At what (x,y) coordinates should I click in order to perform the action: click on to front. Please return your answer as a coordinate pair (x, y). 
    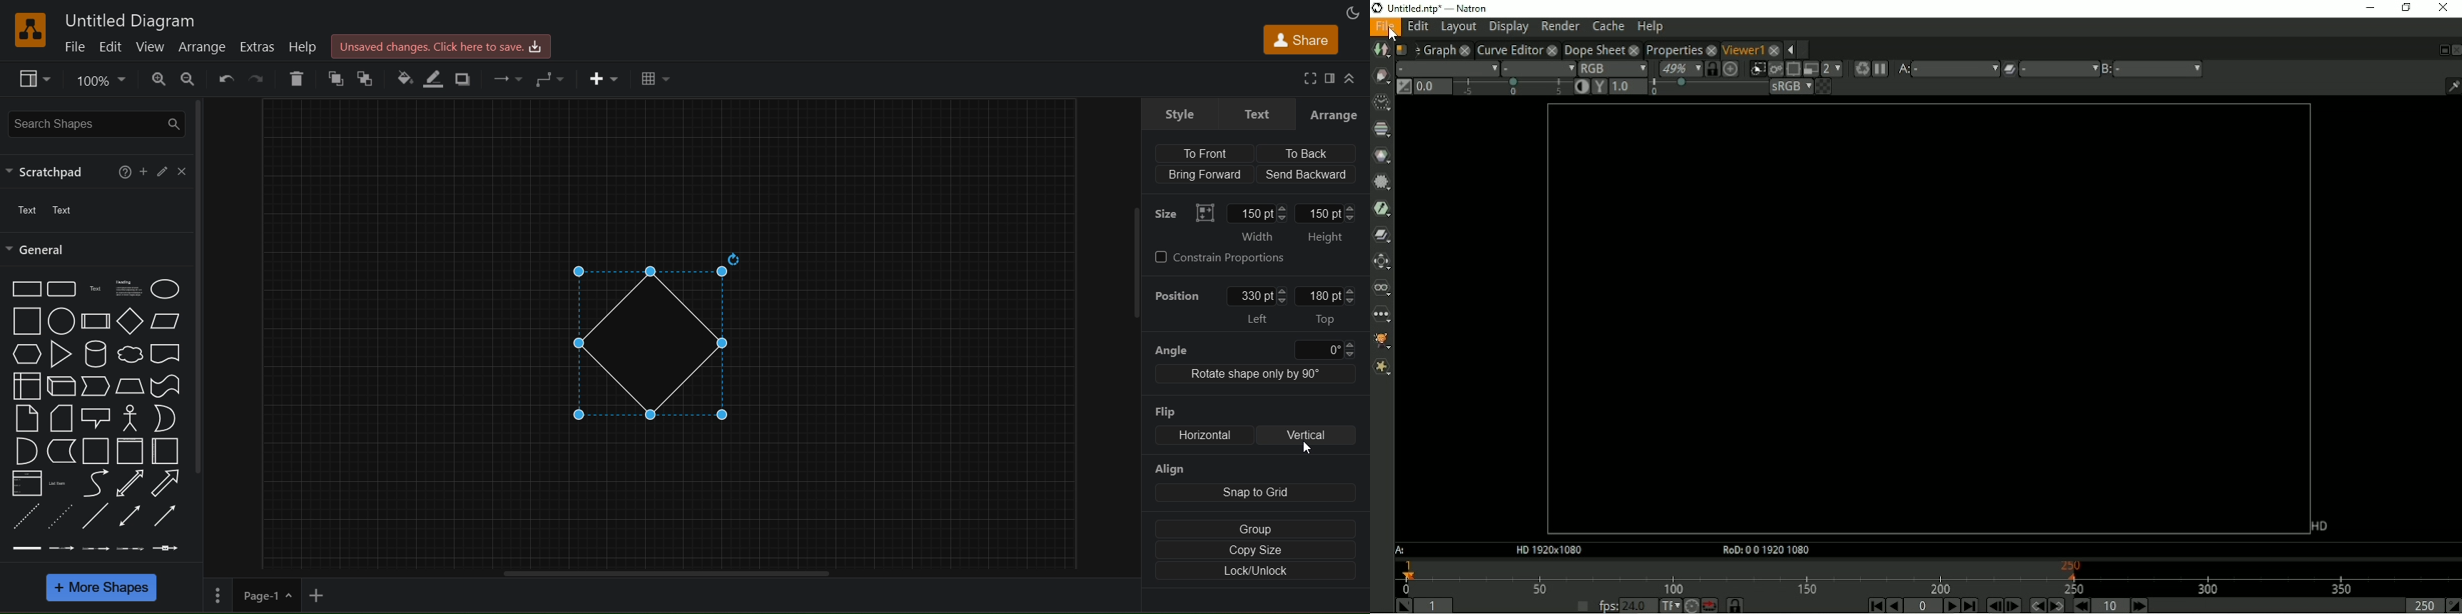
    Looking at the image, I should click on (337, 77).